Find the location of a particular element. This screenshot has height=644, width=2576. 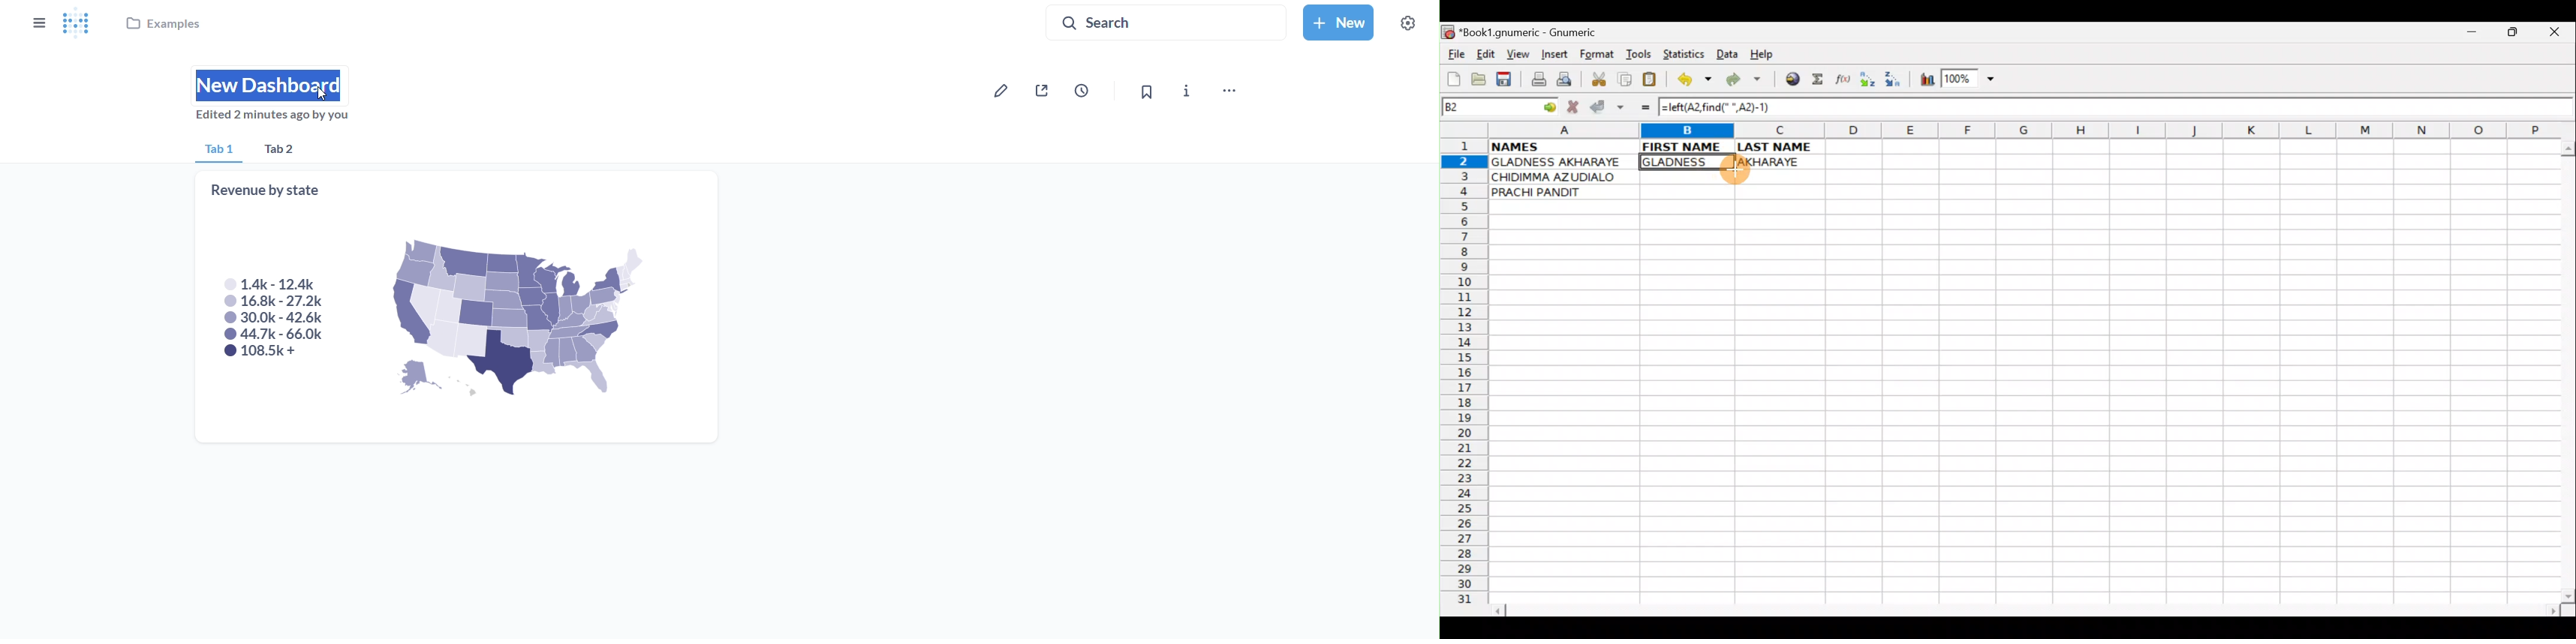

Redo undone action is located at coordinates (1746, 81).